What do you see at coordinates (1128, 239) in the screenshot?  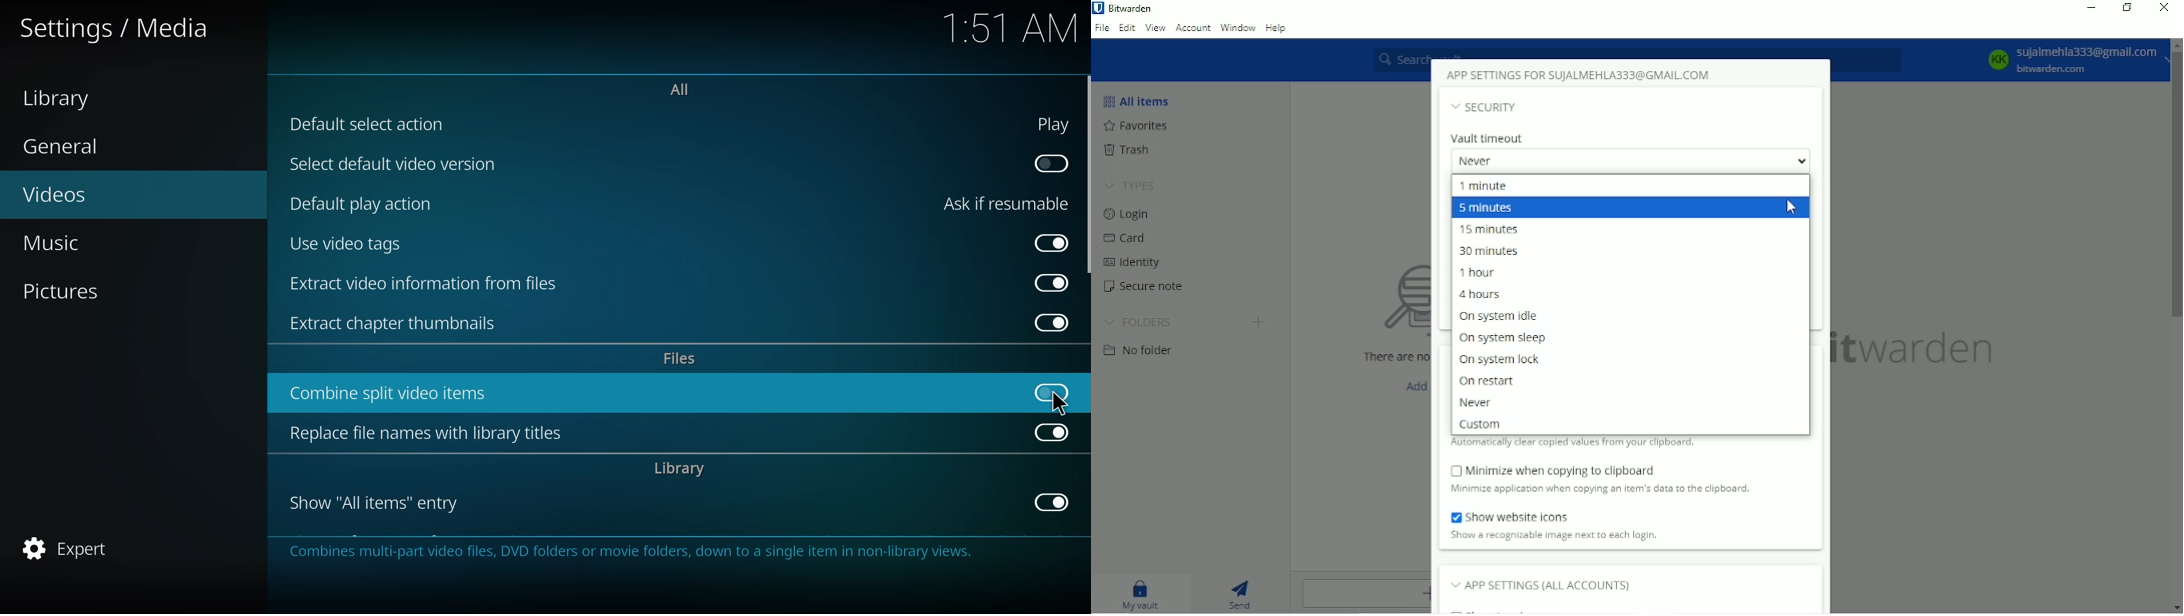 I see `Card` at bounding box center [1128, 239].